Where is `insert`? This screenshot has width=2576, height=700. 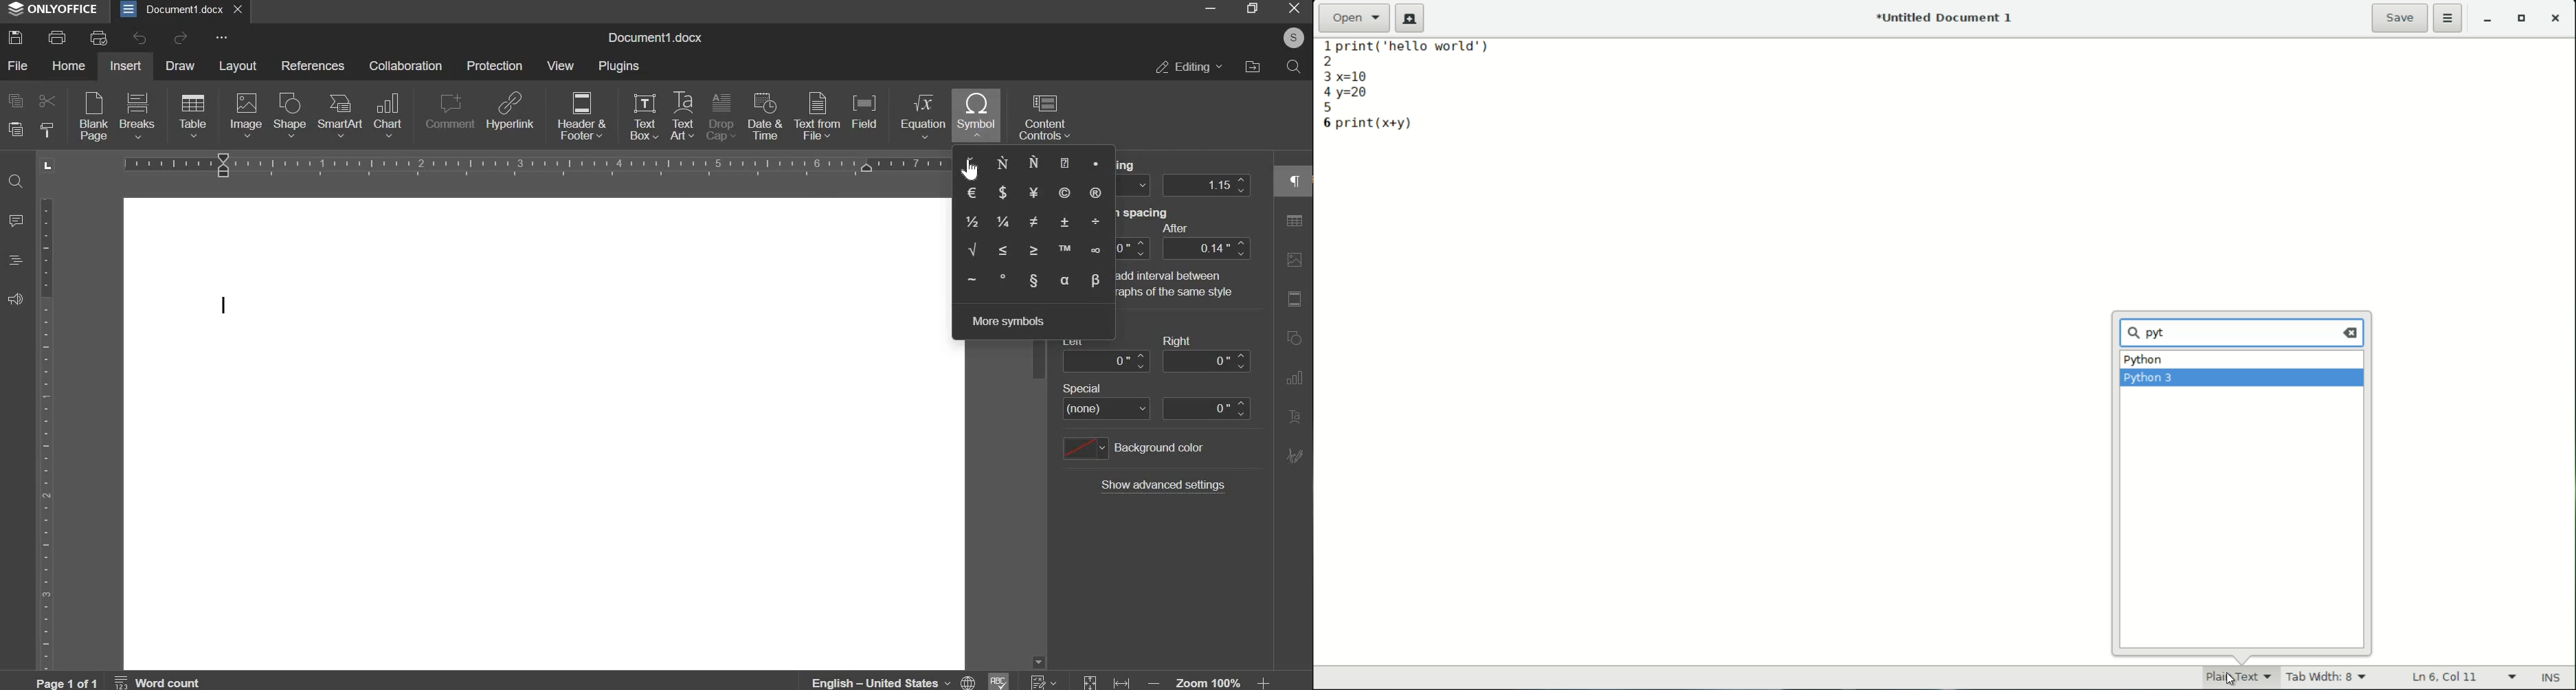
insert is located at coordinates (125, 65).